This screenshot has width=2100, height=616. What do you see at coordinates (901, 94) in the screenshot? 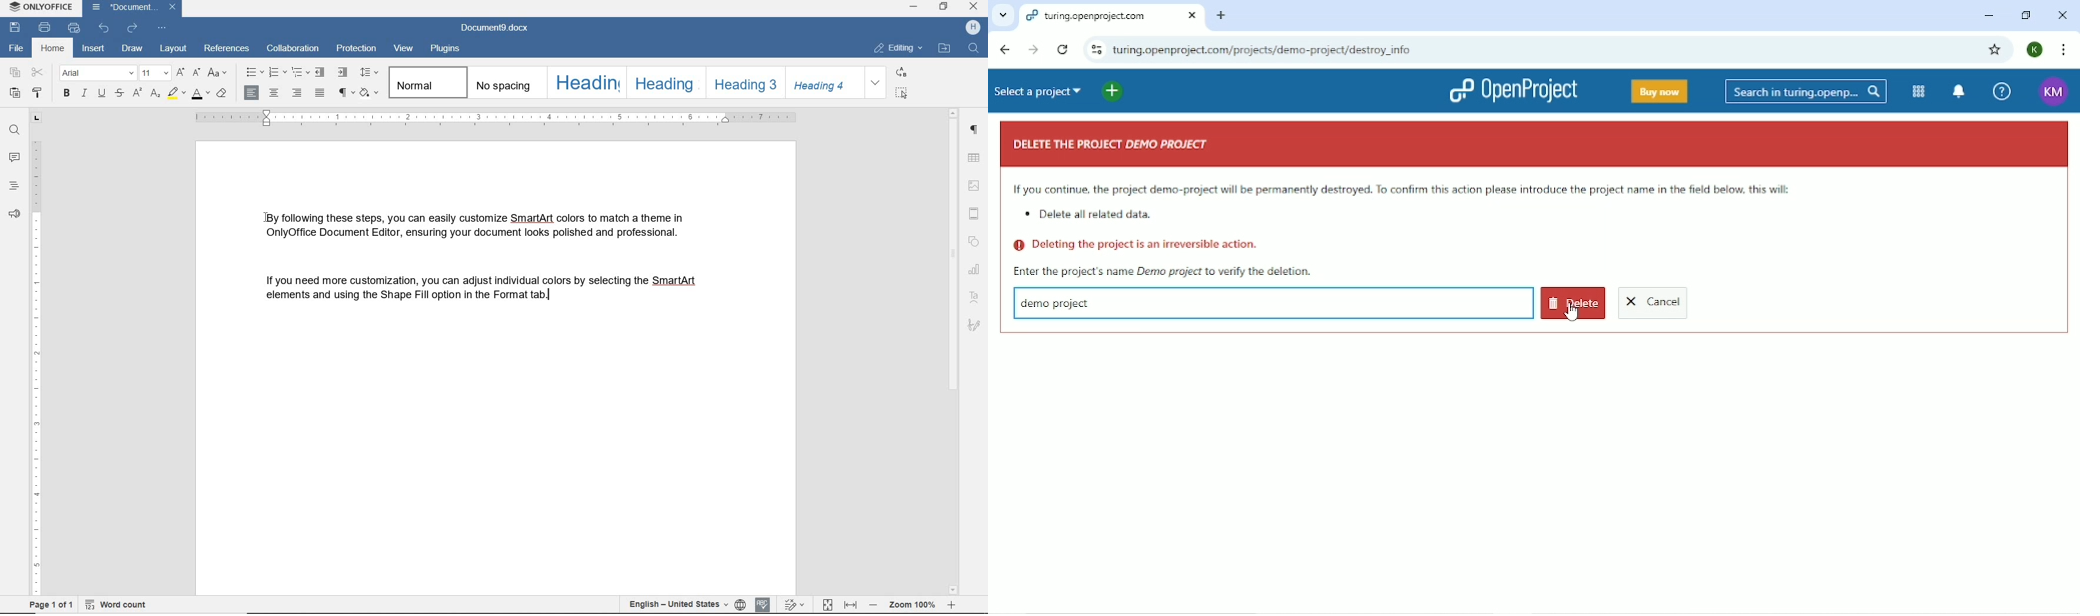
I see `select all` at bounding box center [901, 94].